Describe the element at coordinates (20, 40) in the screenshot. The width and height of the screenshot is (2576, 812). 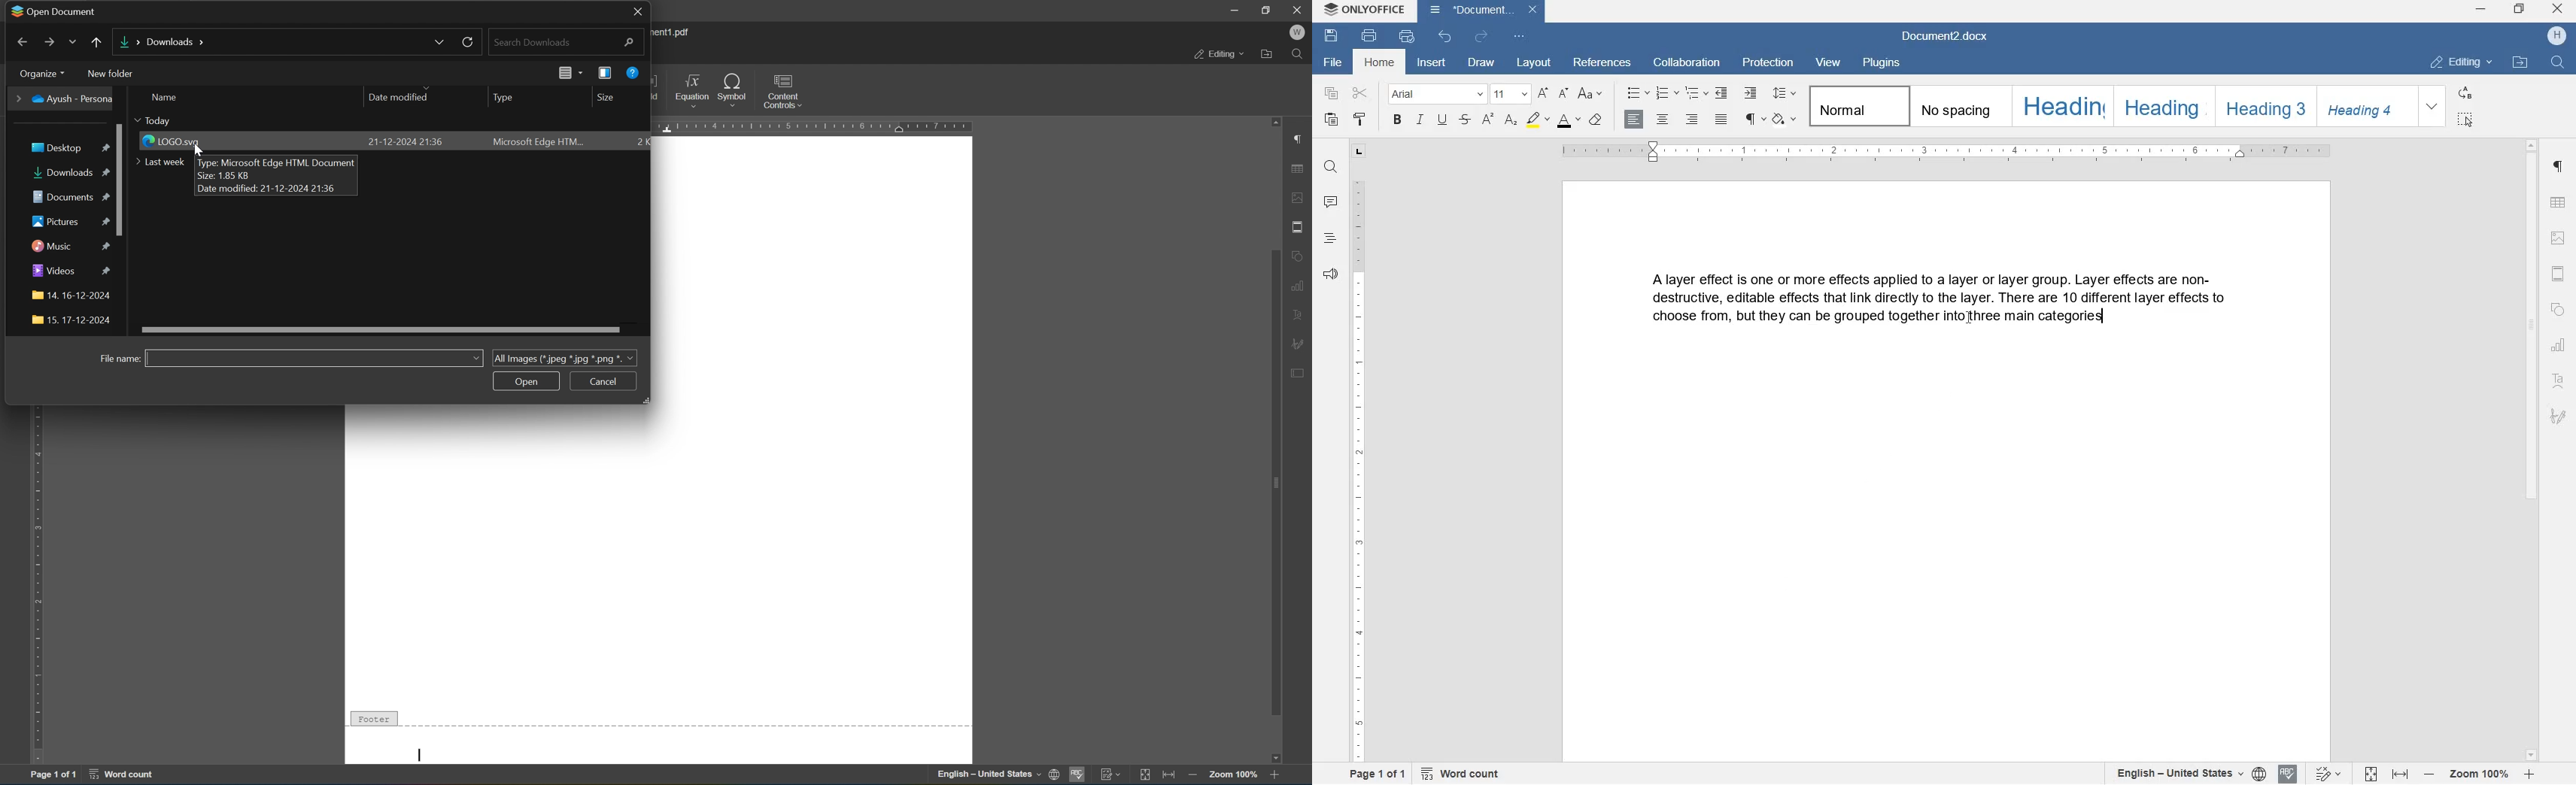
I see `back` at that location.